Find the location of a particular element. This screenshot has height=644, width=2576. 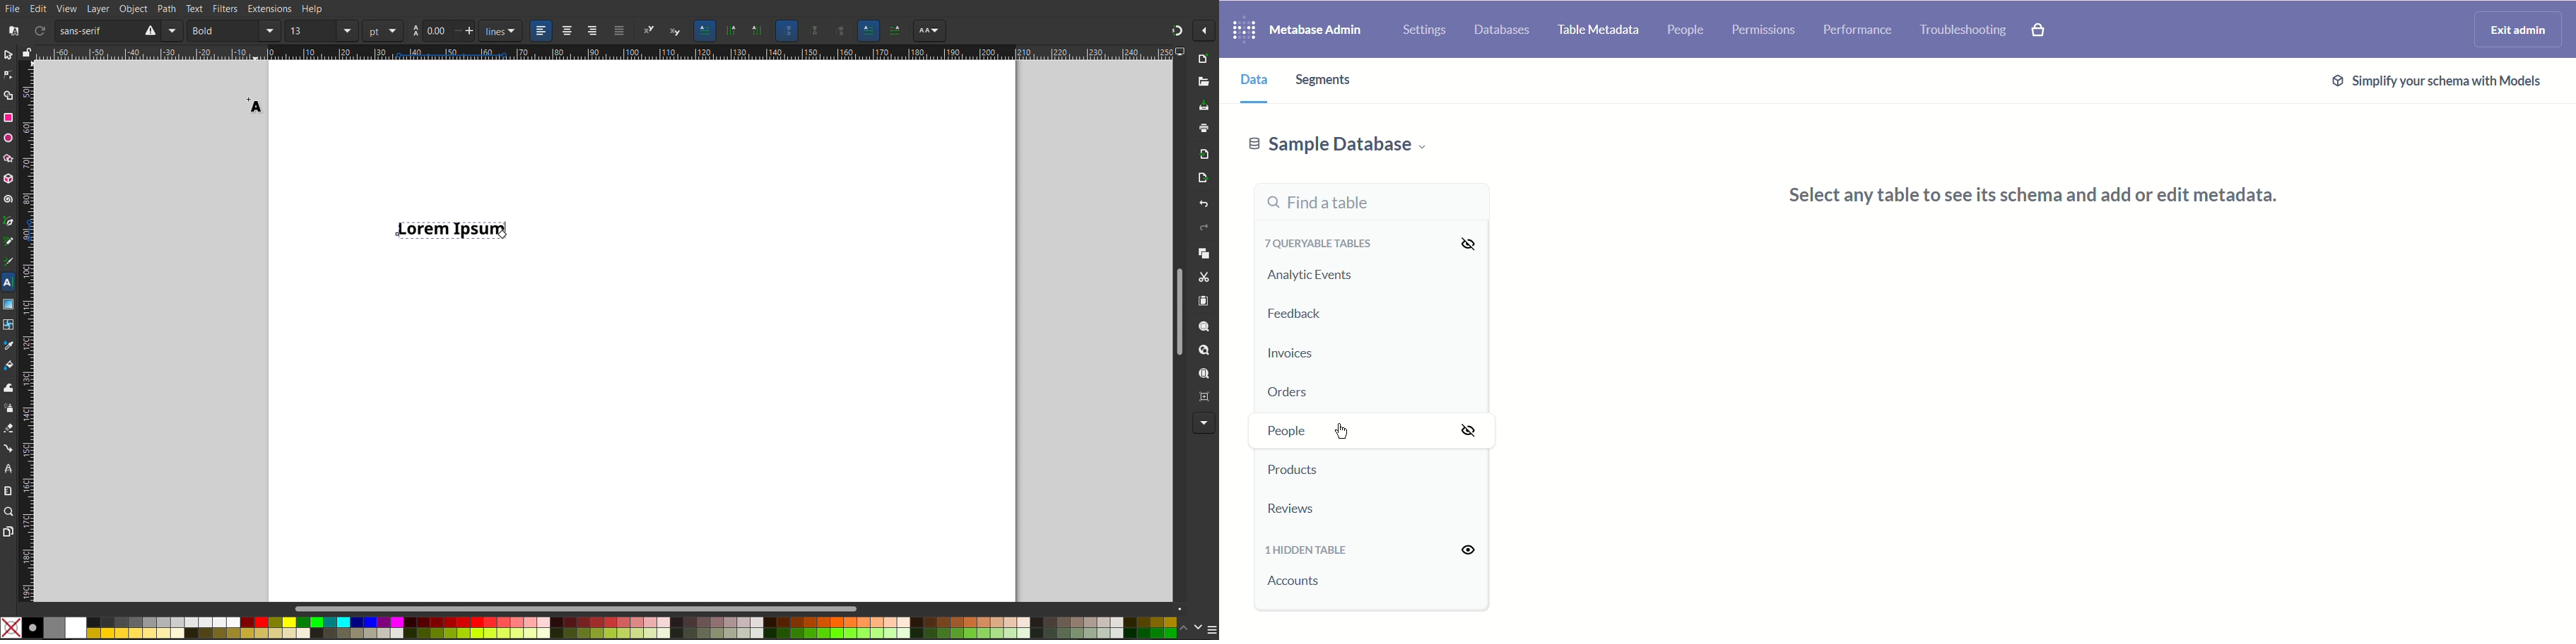

Import a Bitmap or SVG is located at coordinates (1202, 154).